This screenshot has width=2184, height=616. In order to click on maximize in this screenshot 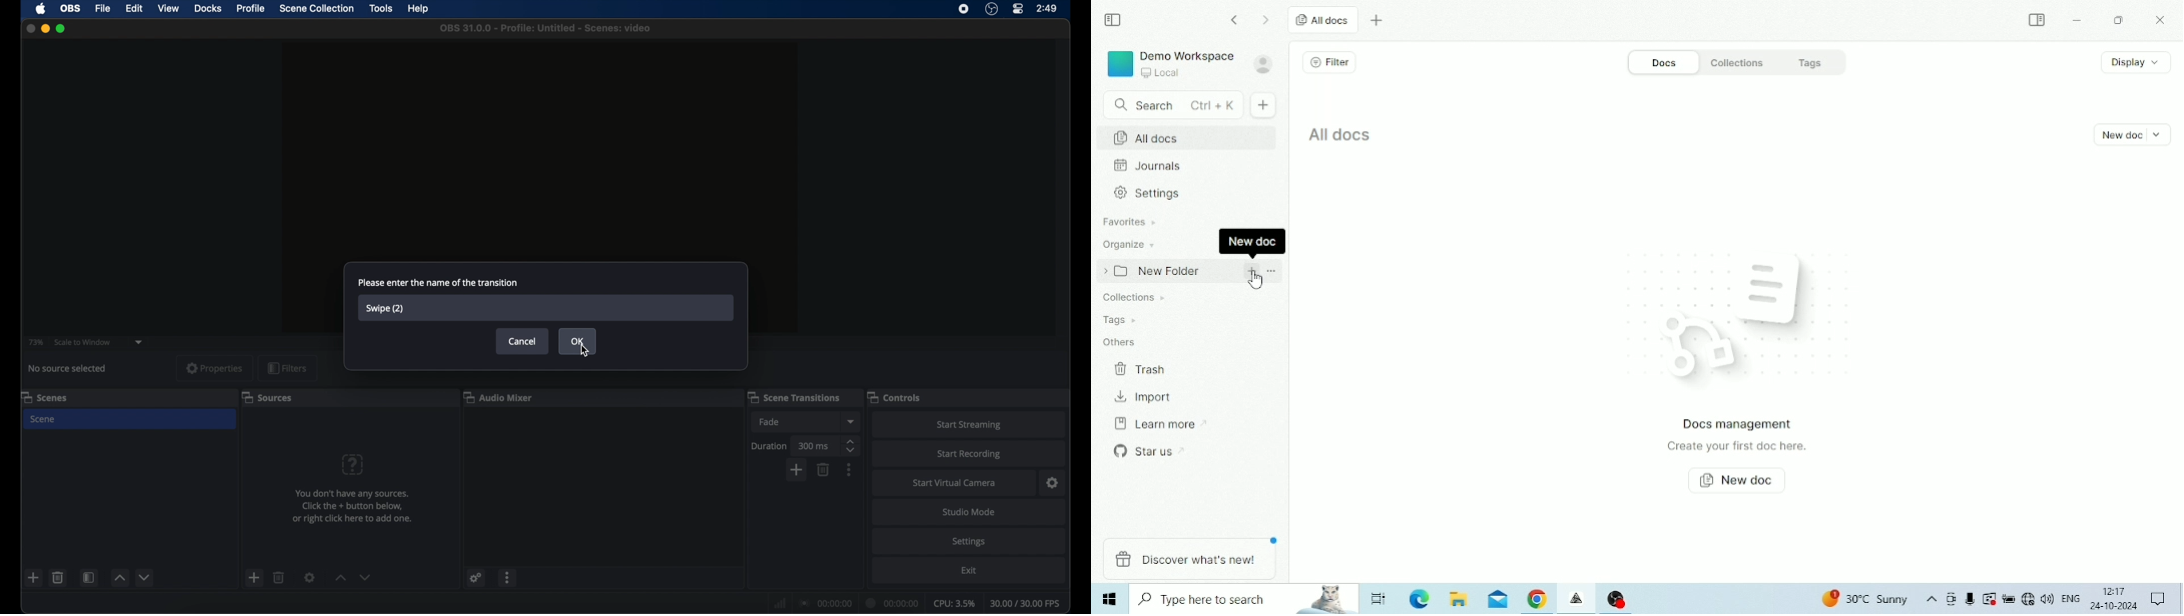, I will do `click(61, 29)`.